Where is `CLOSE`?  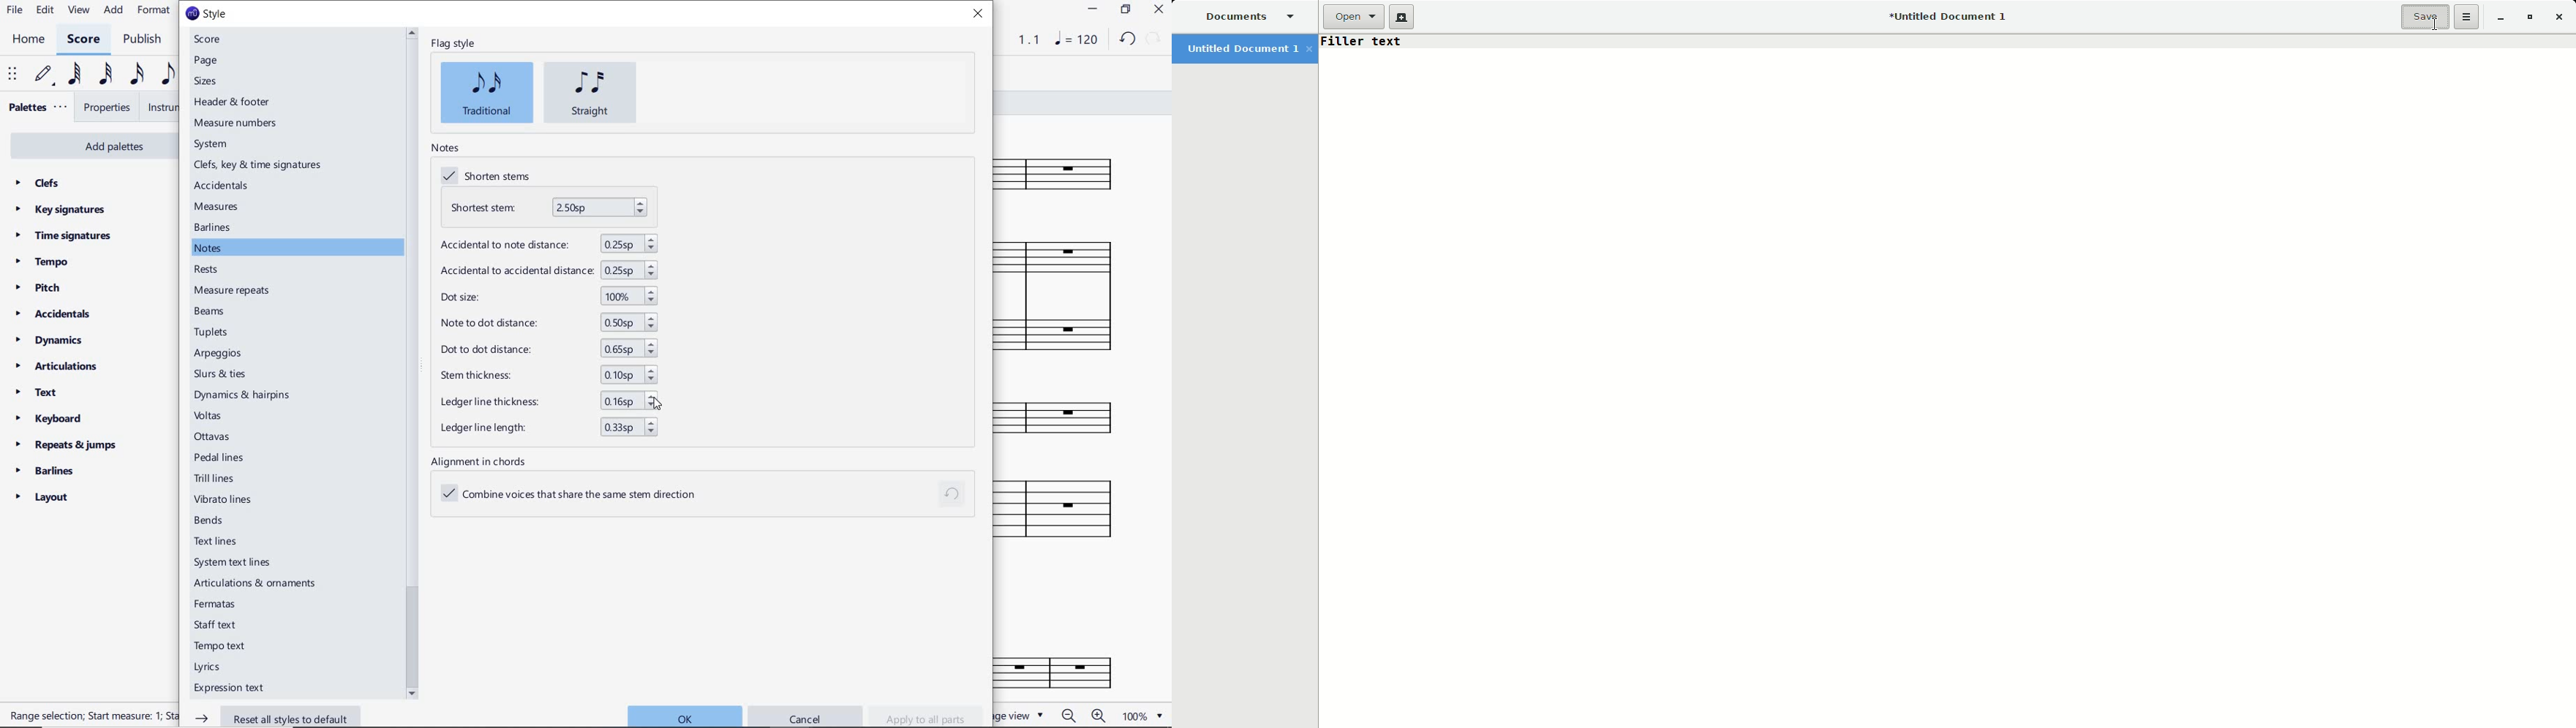
CLOSE is located at coordinates (1159, 10).